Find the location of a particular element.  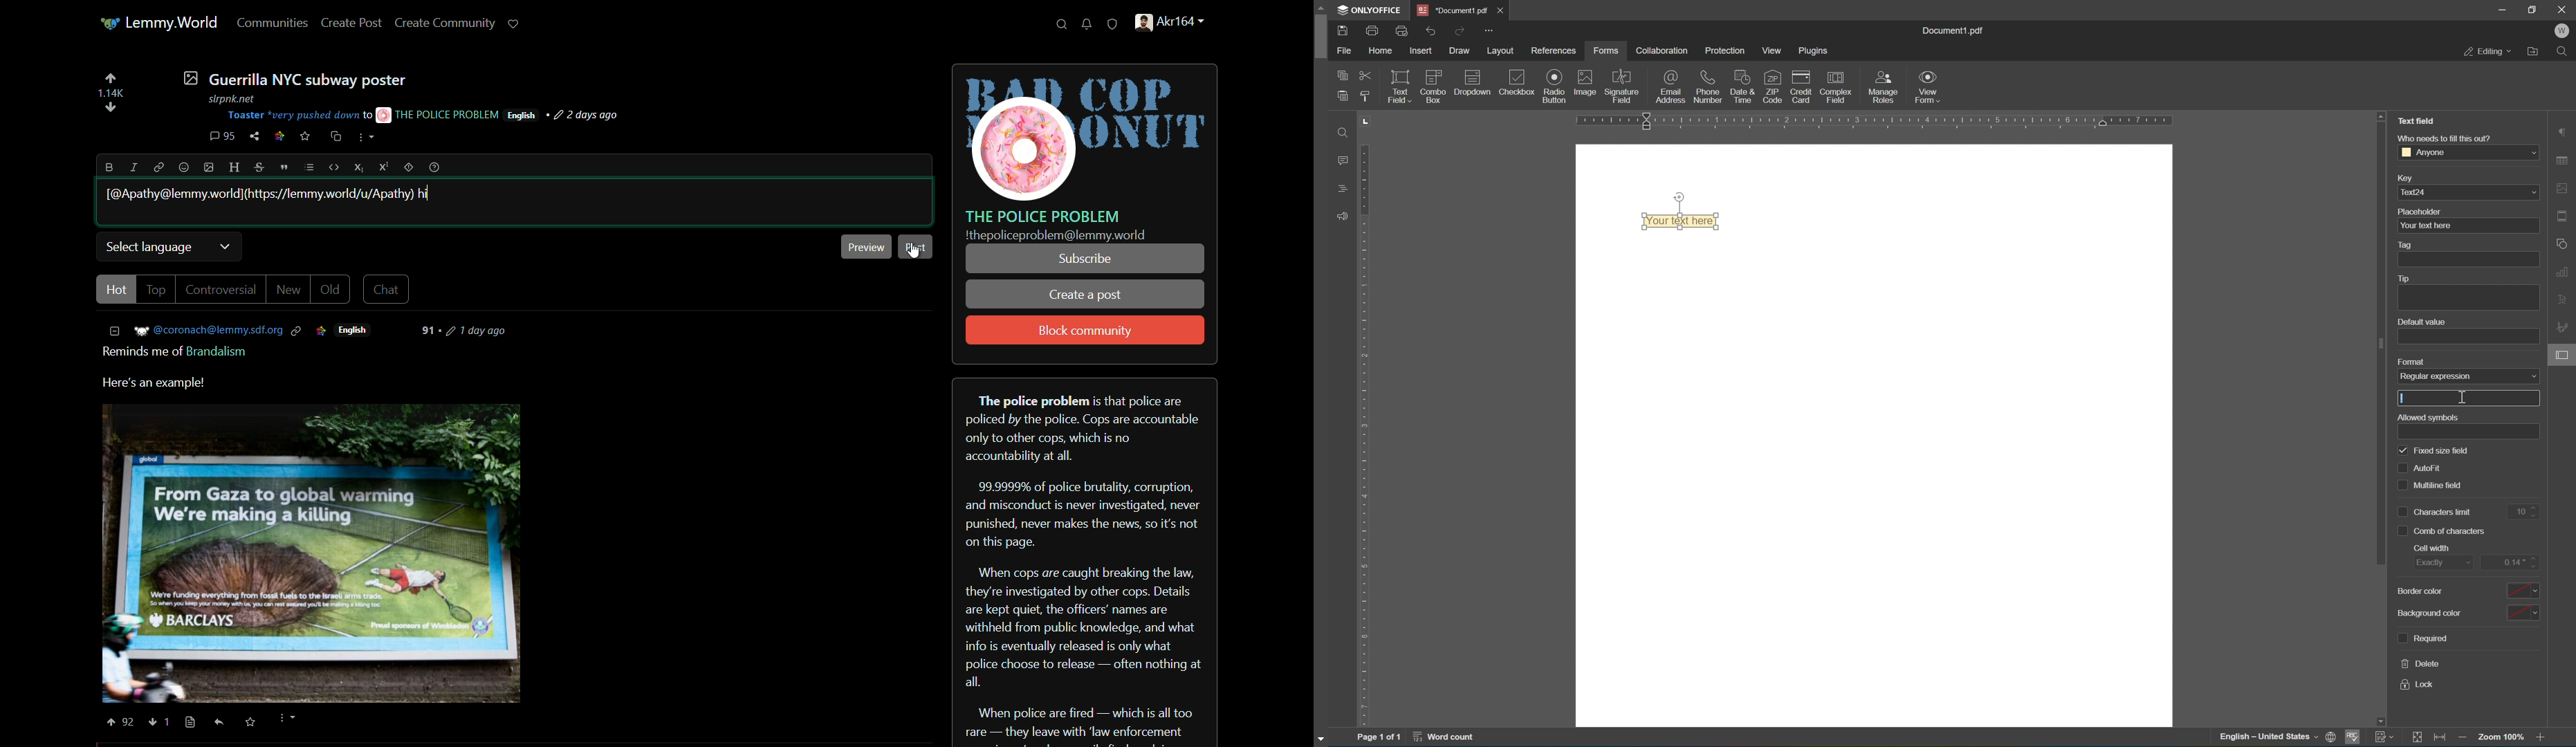

checkbox is located at coordinates (1519, 83).